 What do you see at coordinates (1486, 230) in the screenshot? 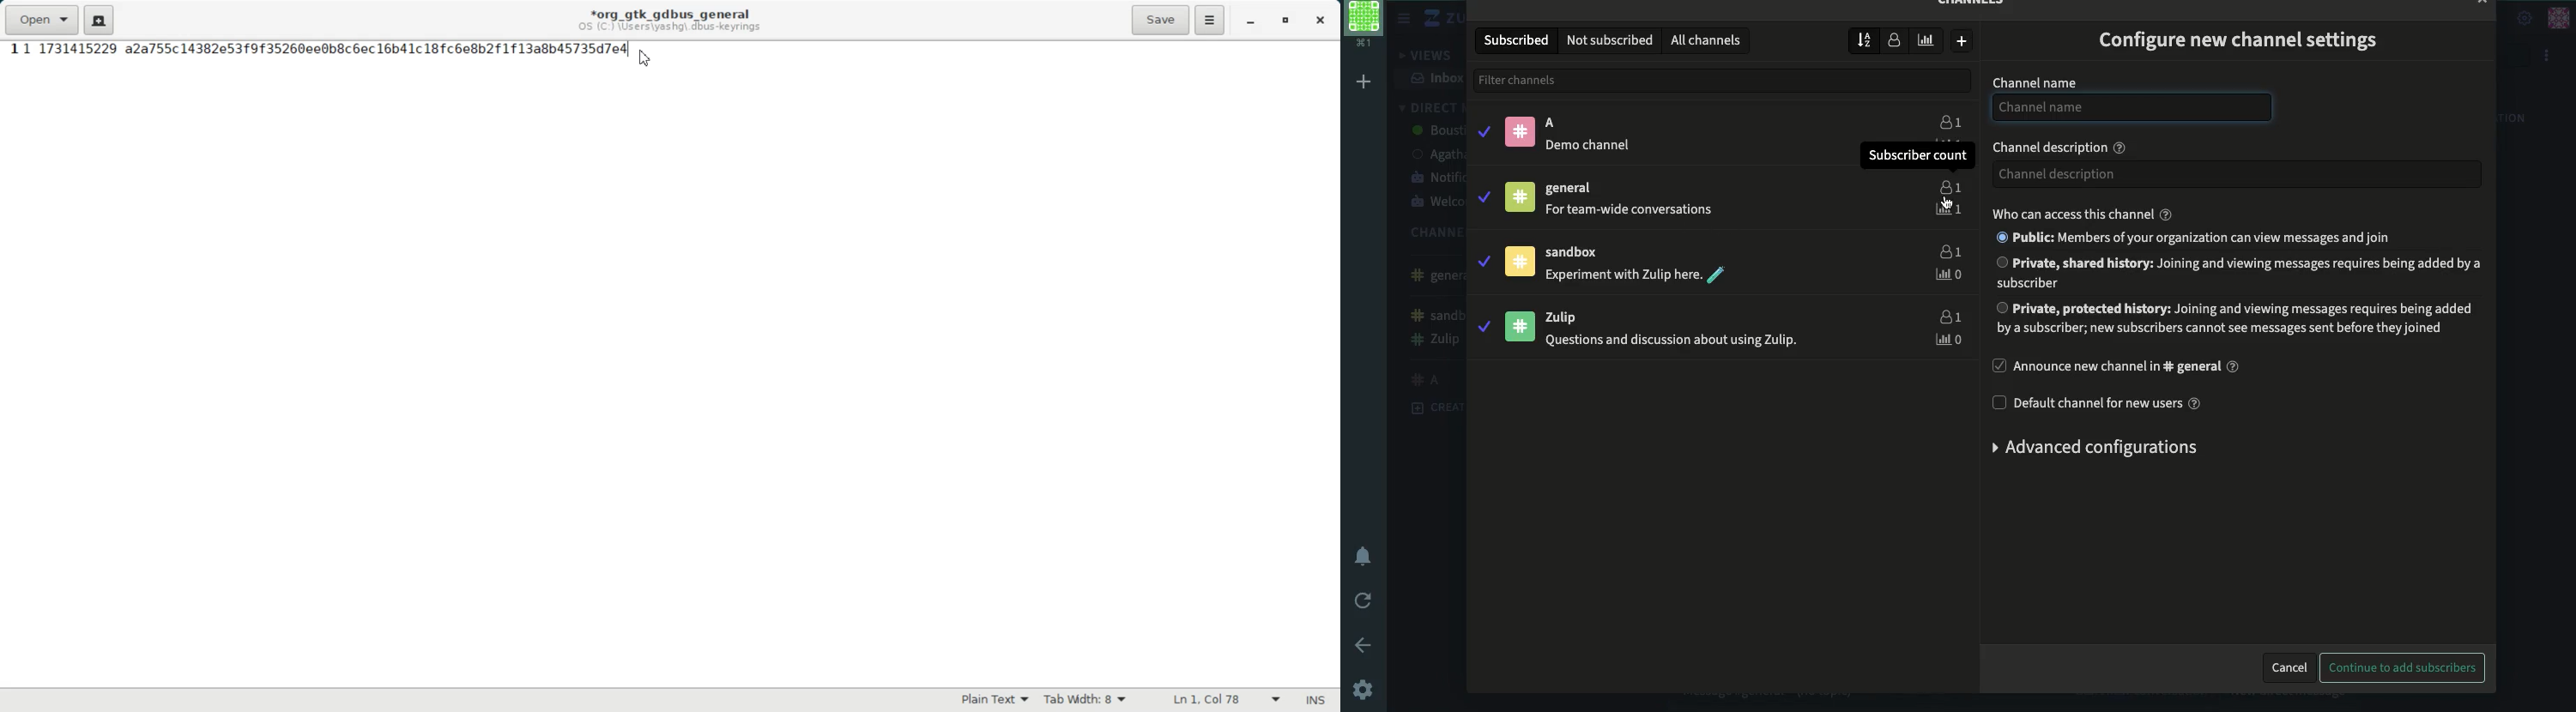
I see `subscribe\unsubscribe` at bounding box center [1486, 230].